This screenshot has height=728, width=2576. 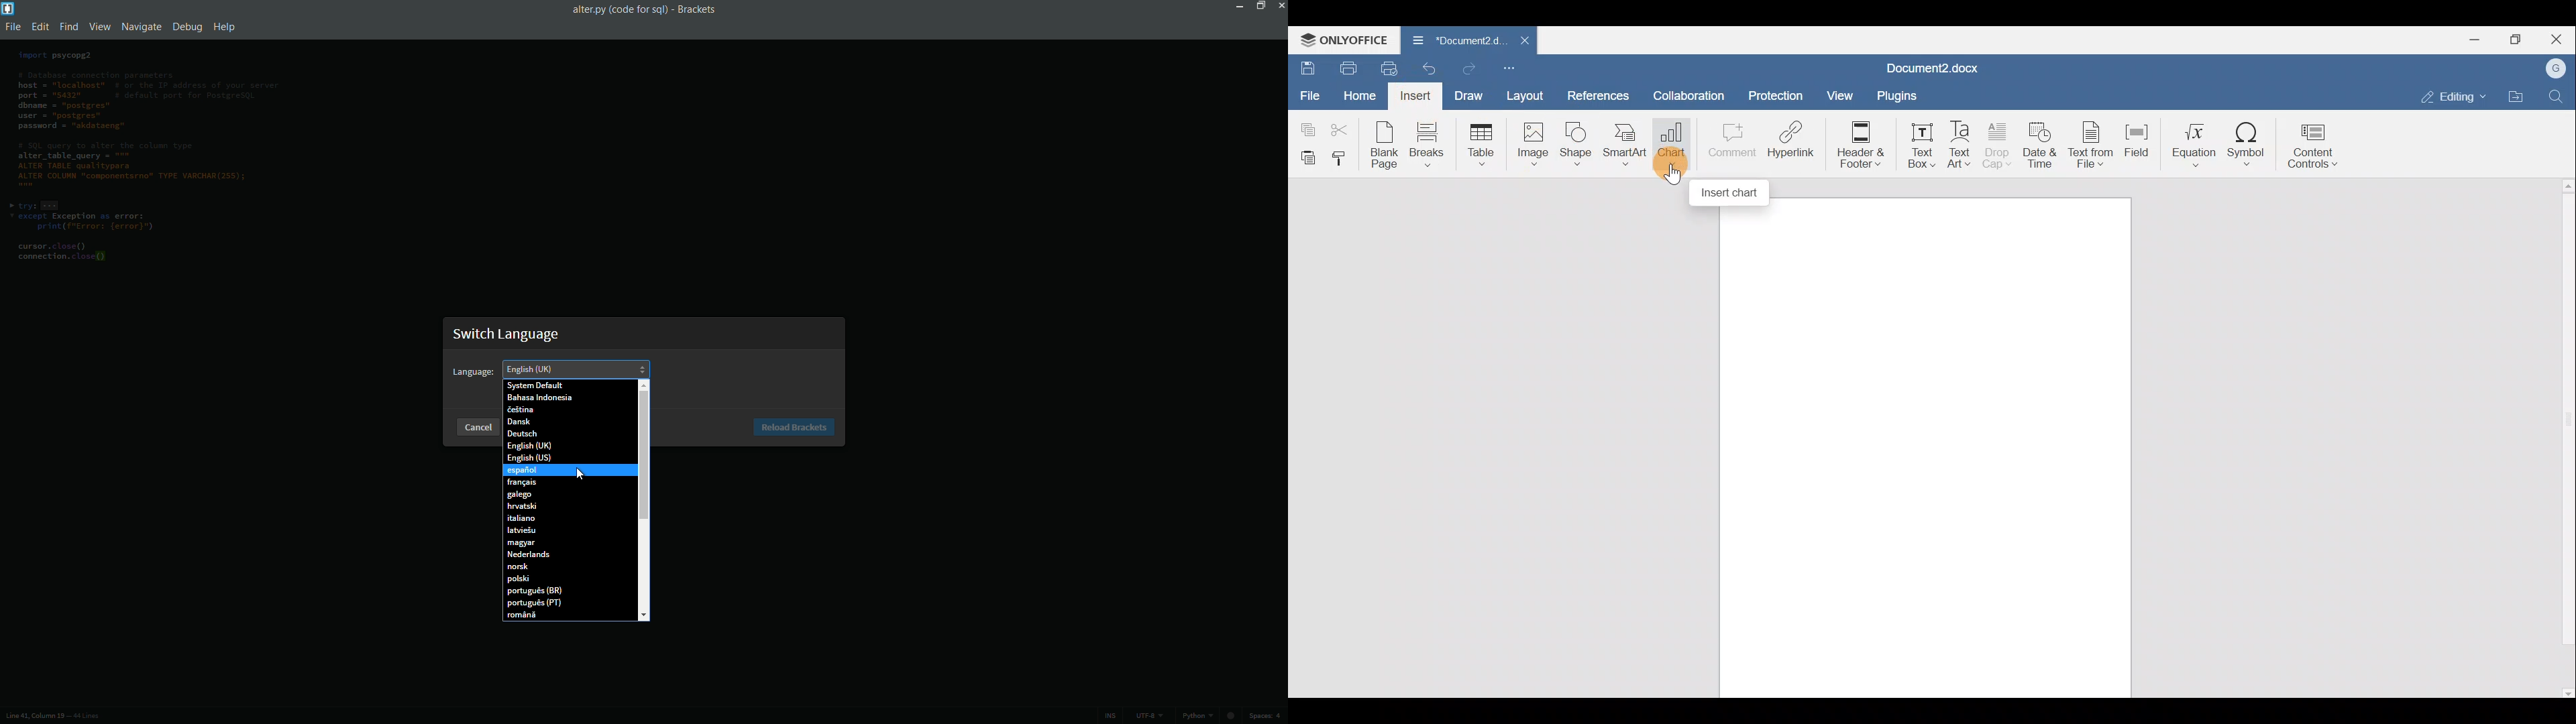 I want to click on Bahasa Indonesia, so click(x=568, y=399).